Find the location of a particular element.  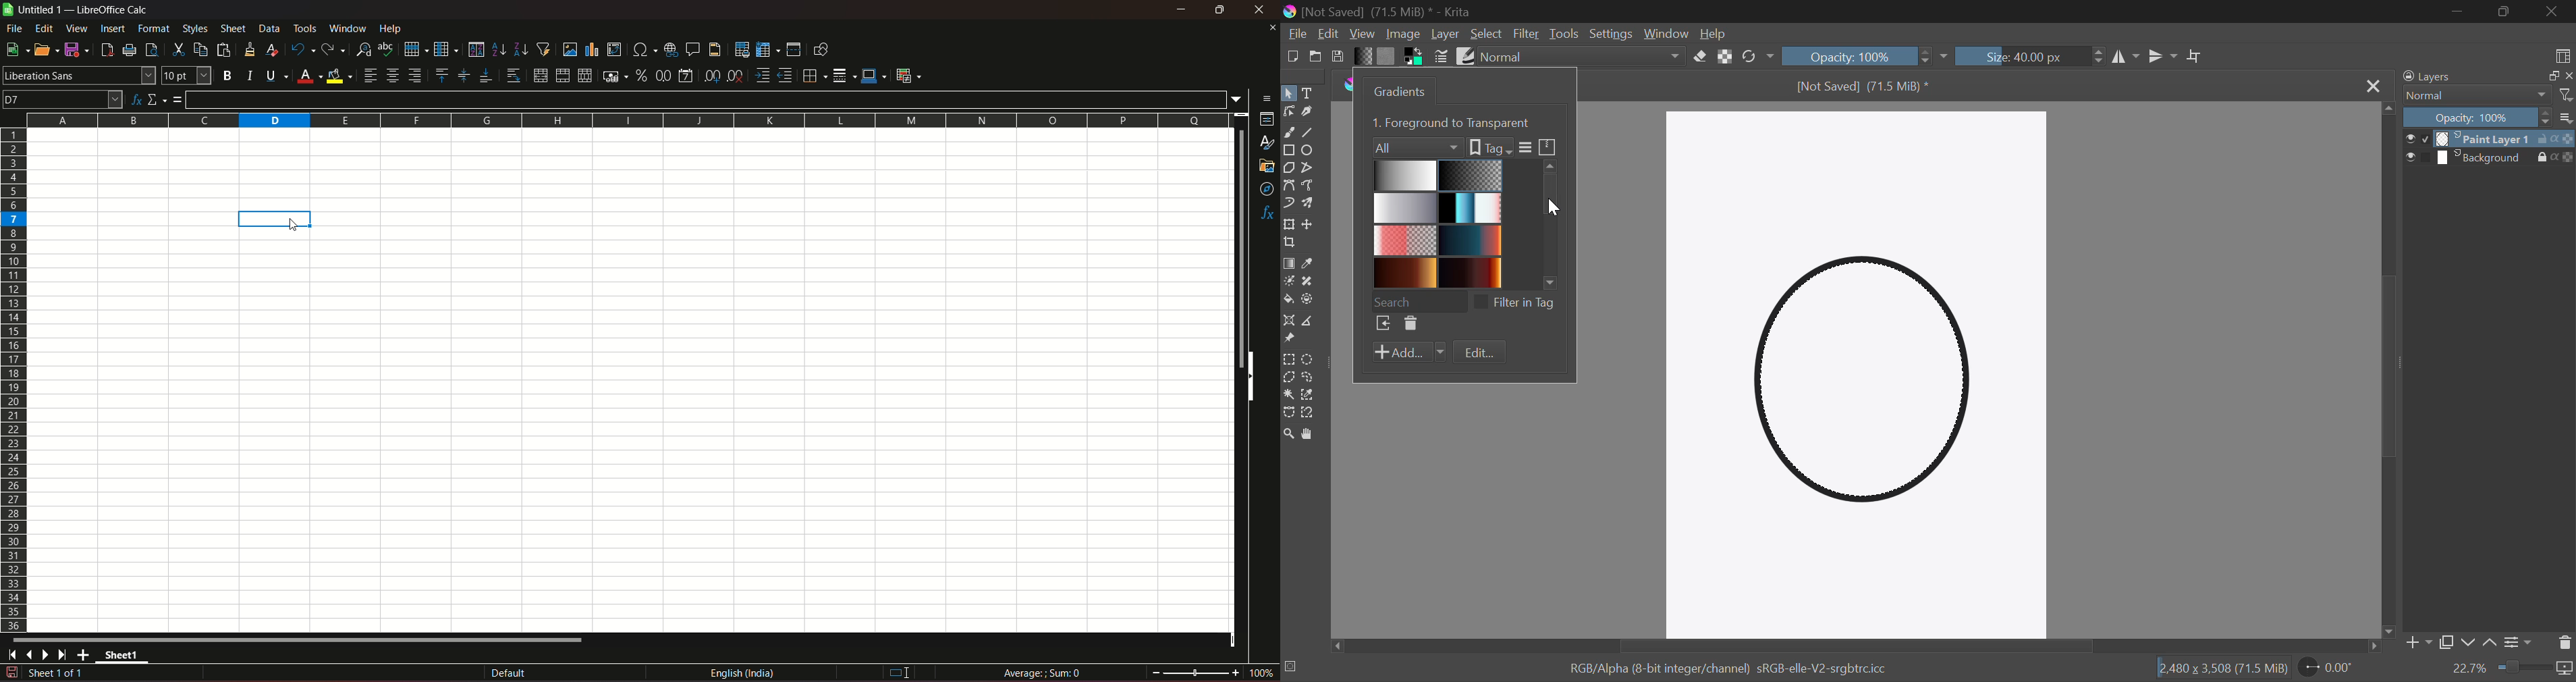

properties is located at coordinates (1267, 120).